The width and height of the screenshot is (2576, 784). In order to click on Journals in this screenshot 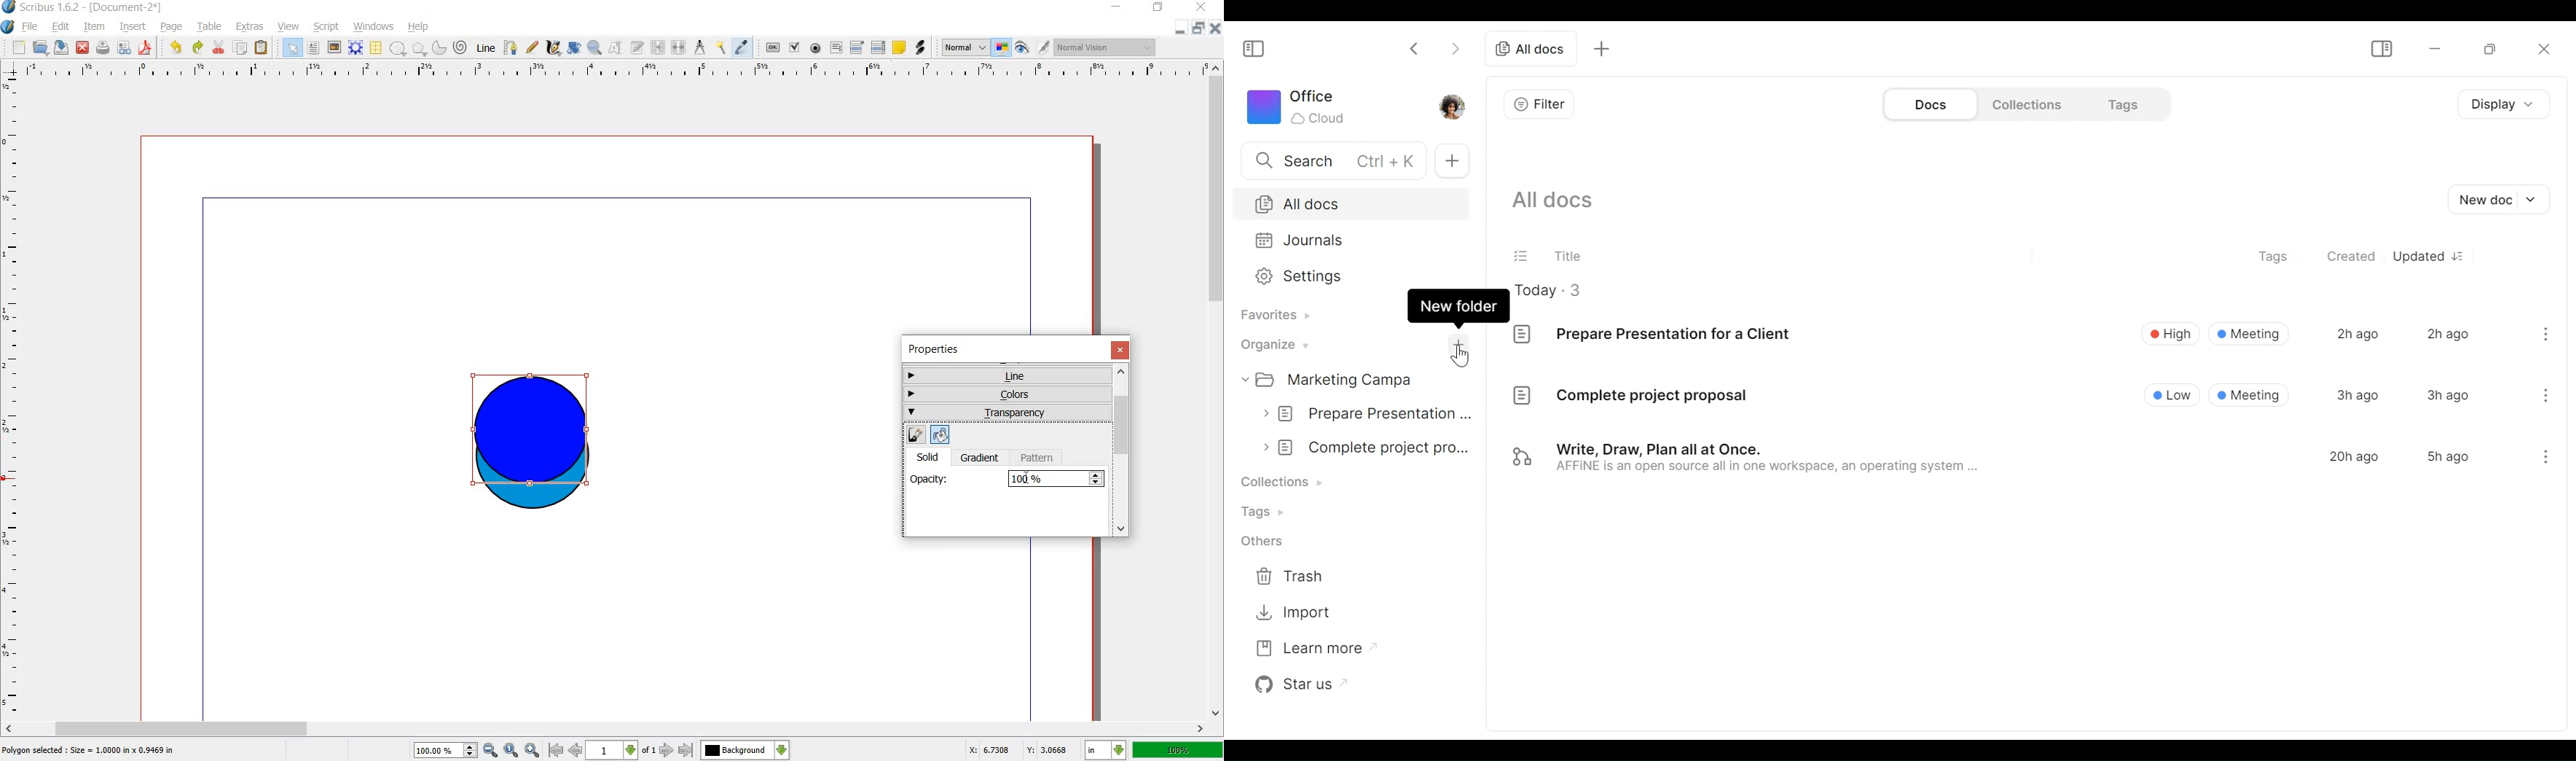, I will do `click(1347, 240)`.